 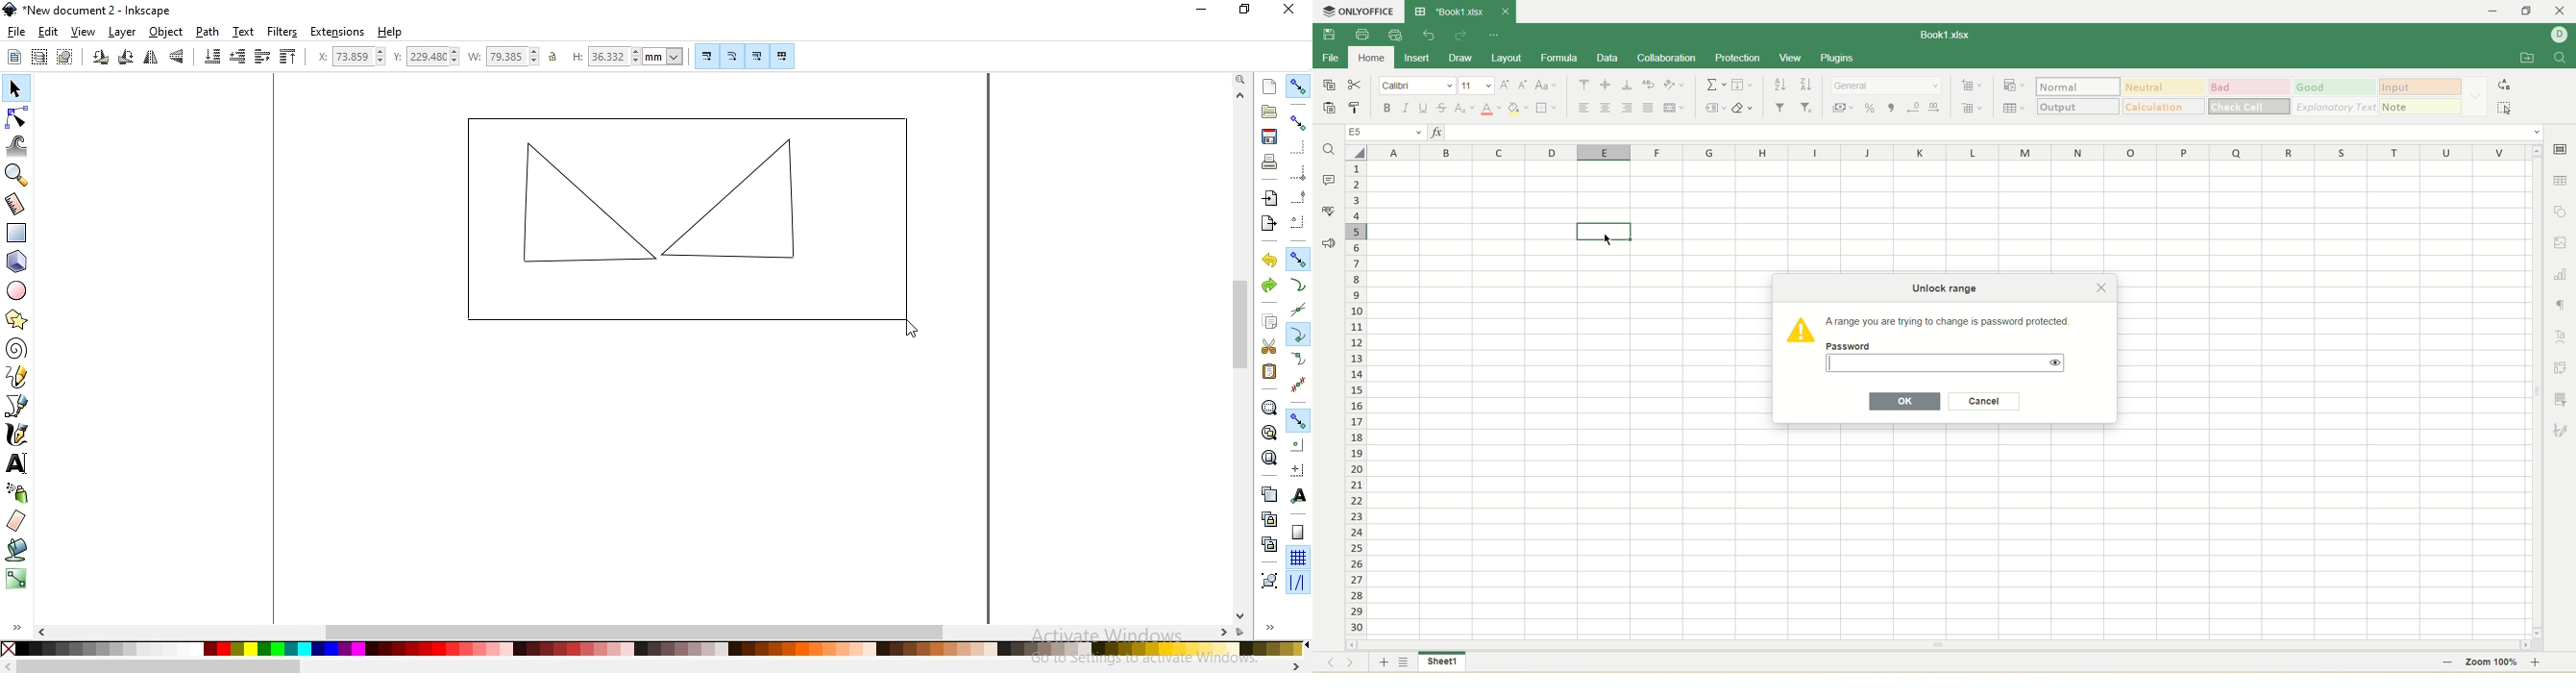 I want to click on copy style, so click(x=1357, y=109).